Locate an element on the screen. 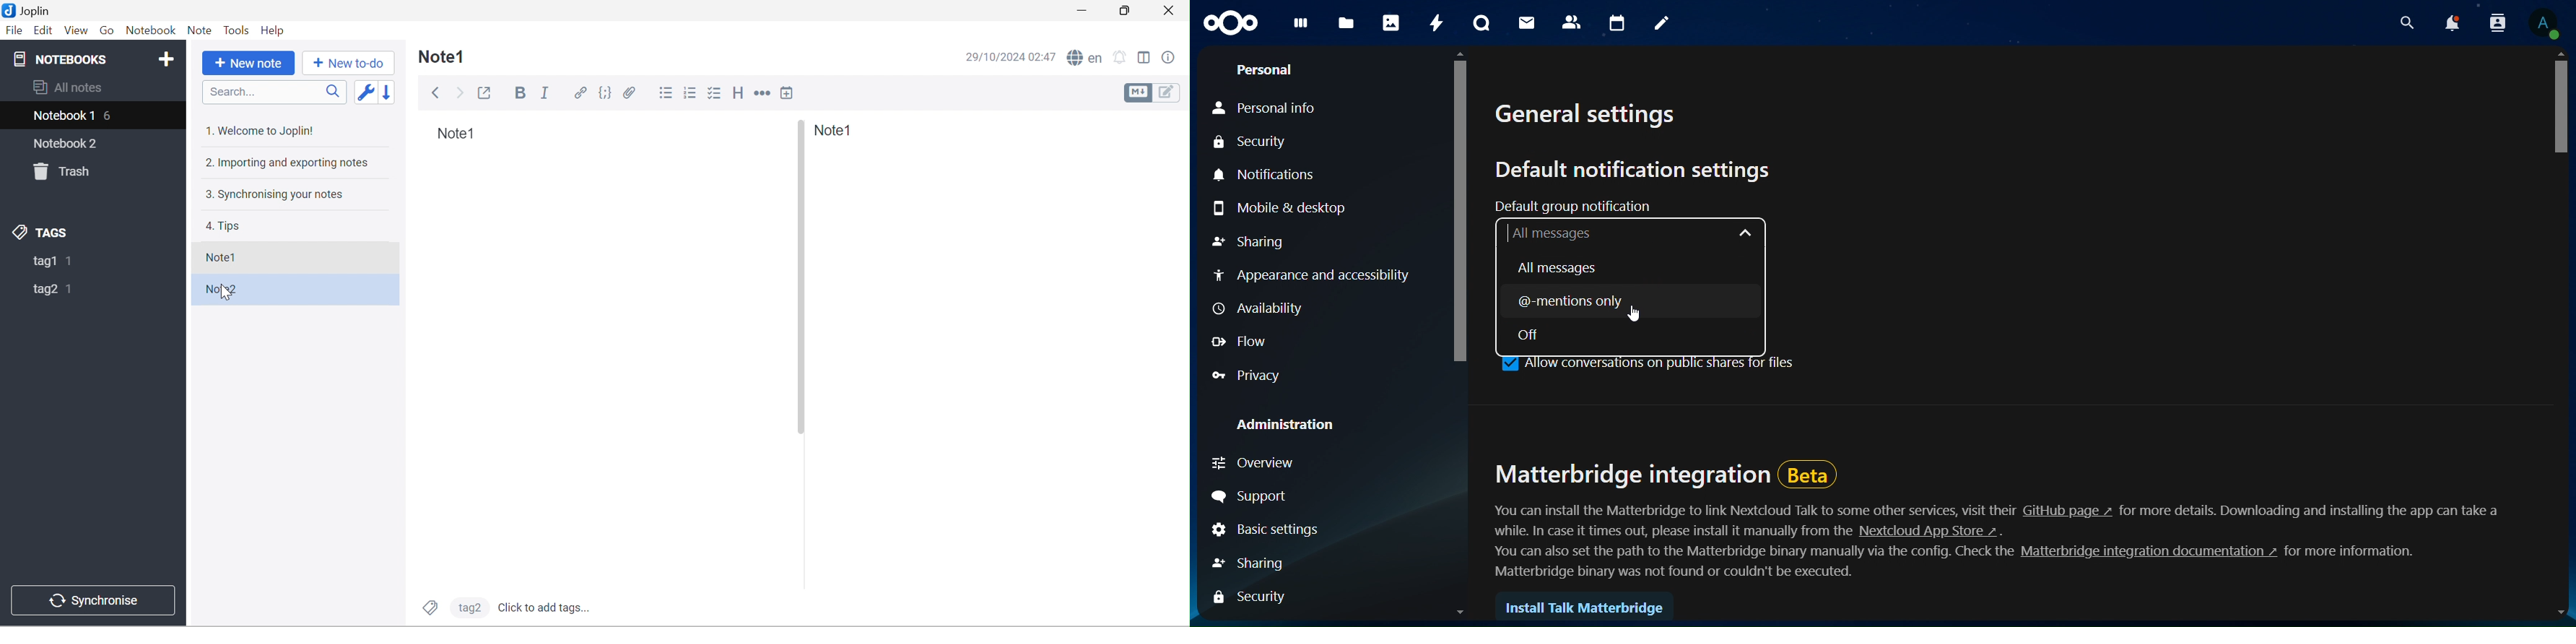 This screenshot has width=2576, height=644. text is located at coordinates (1754, 510).